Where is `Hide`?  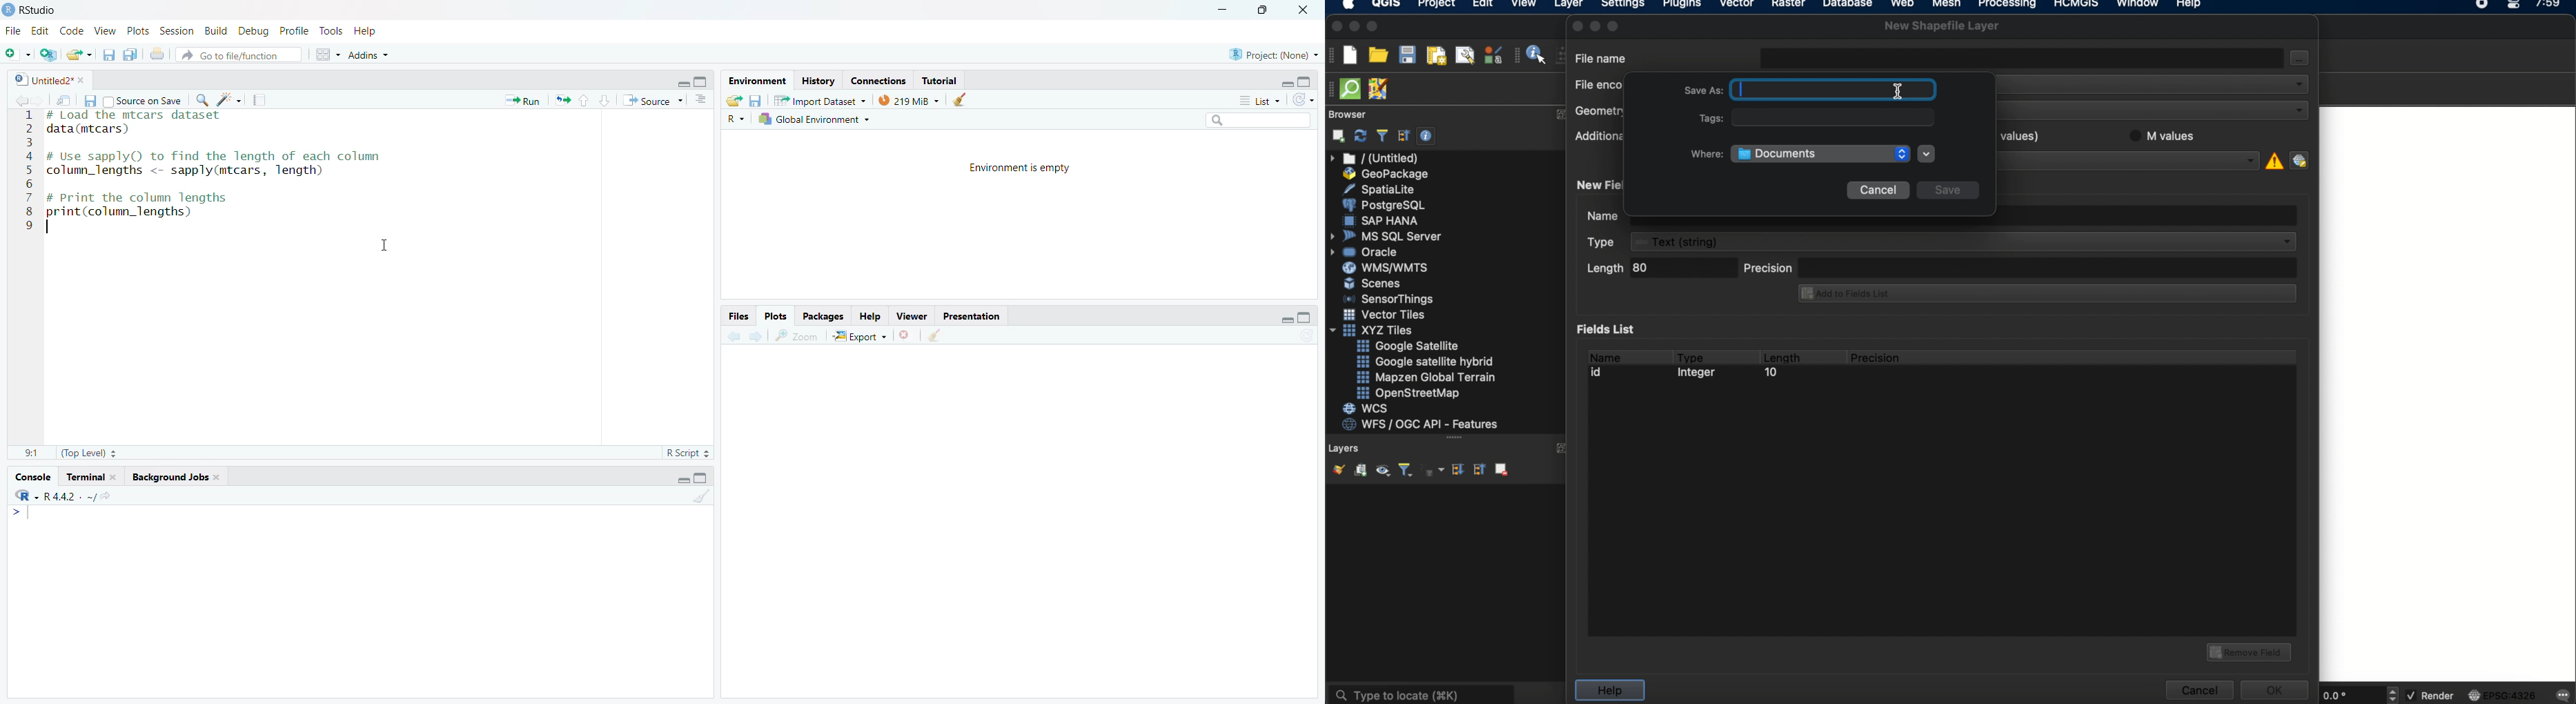 Hide is located at coordinates (1286, 83).